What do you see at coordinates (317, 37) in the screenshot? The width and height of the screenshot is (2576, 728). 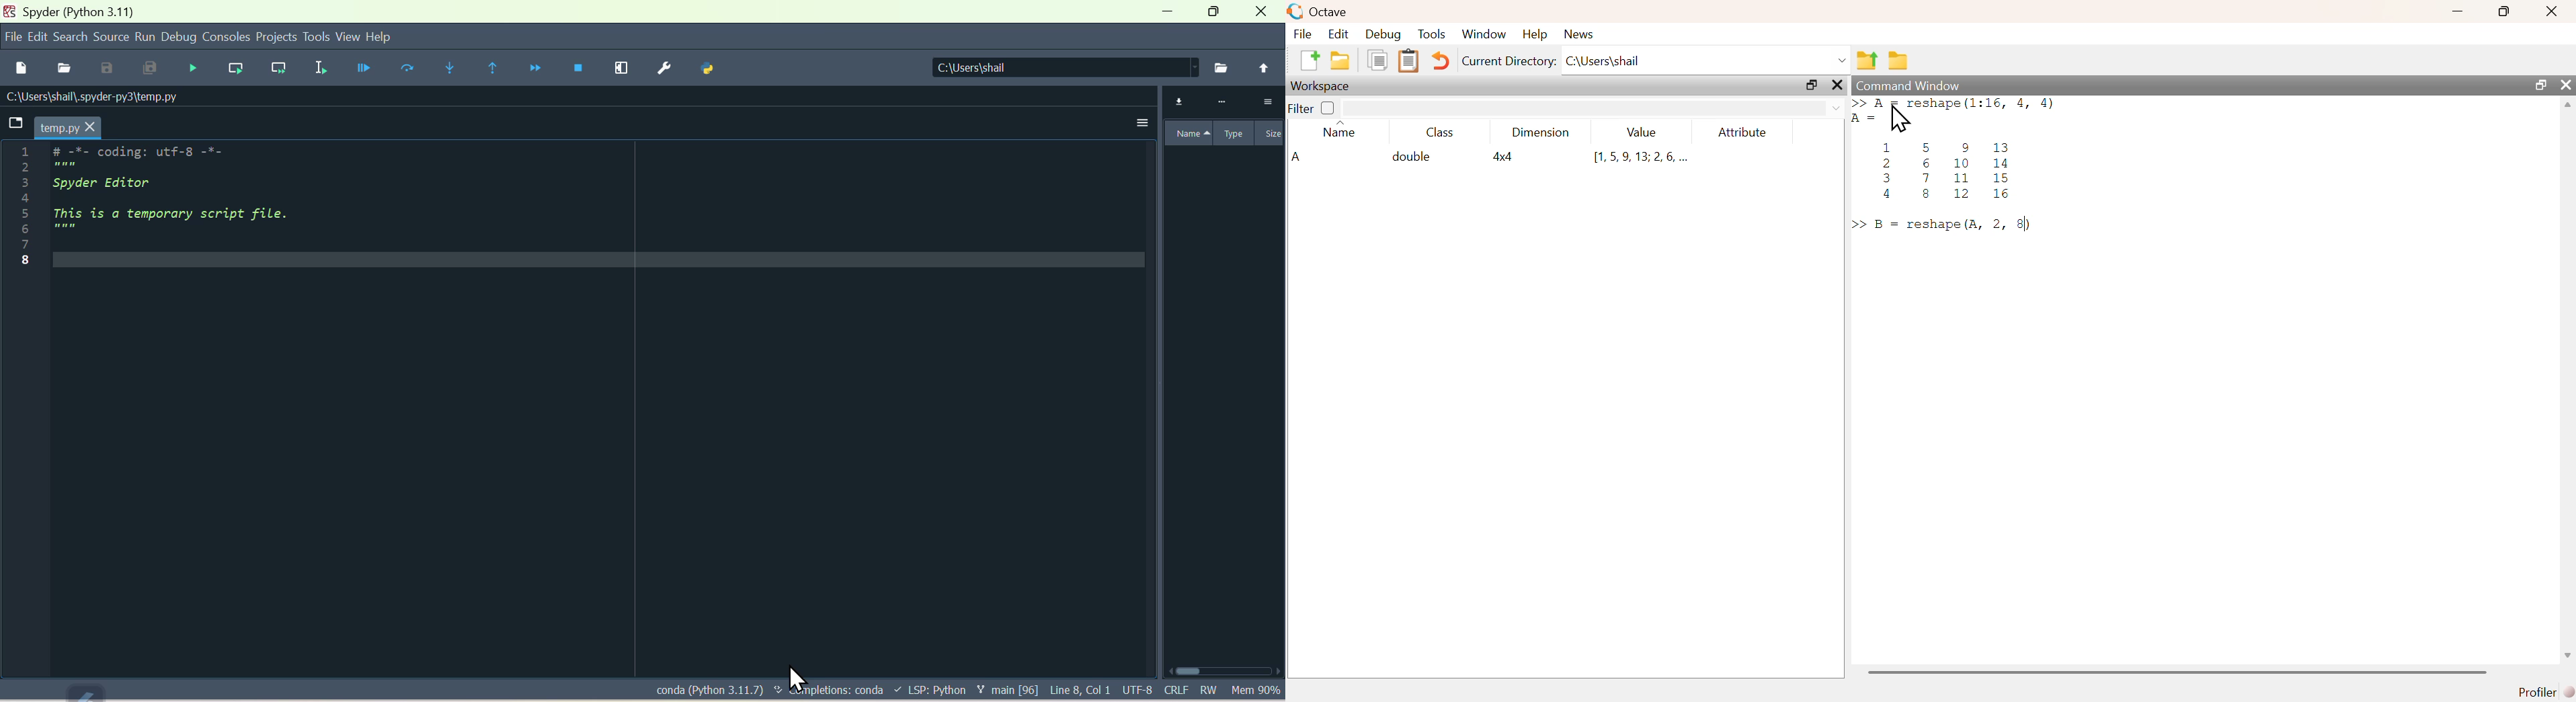 I see `Tools ` at bounding box center [317, 37].